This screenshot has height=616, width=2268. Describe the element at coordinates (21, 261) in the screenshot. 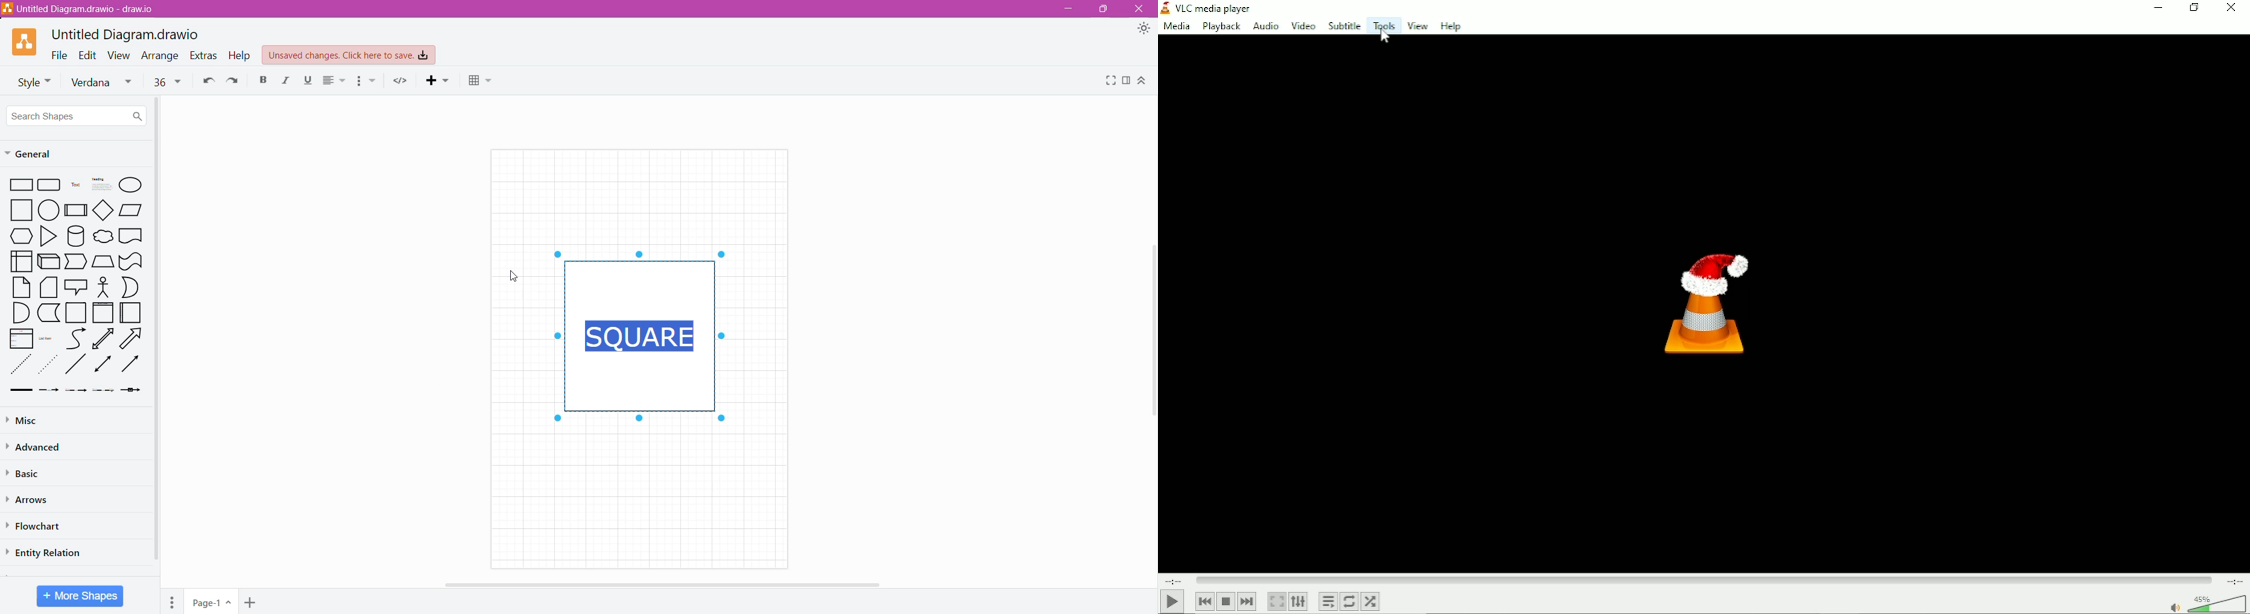

I see `User Interface` at that location.